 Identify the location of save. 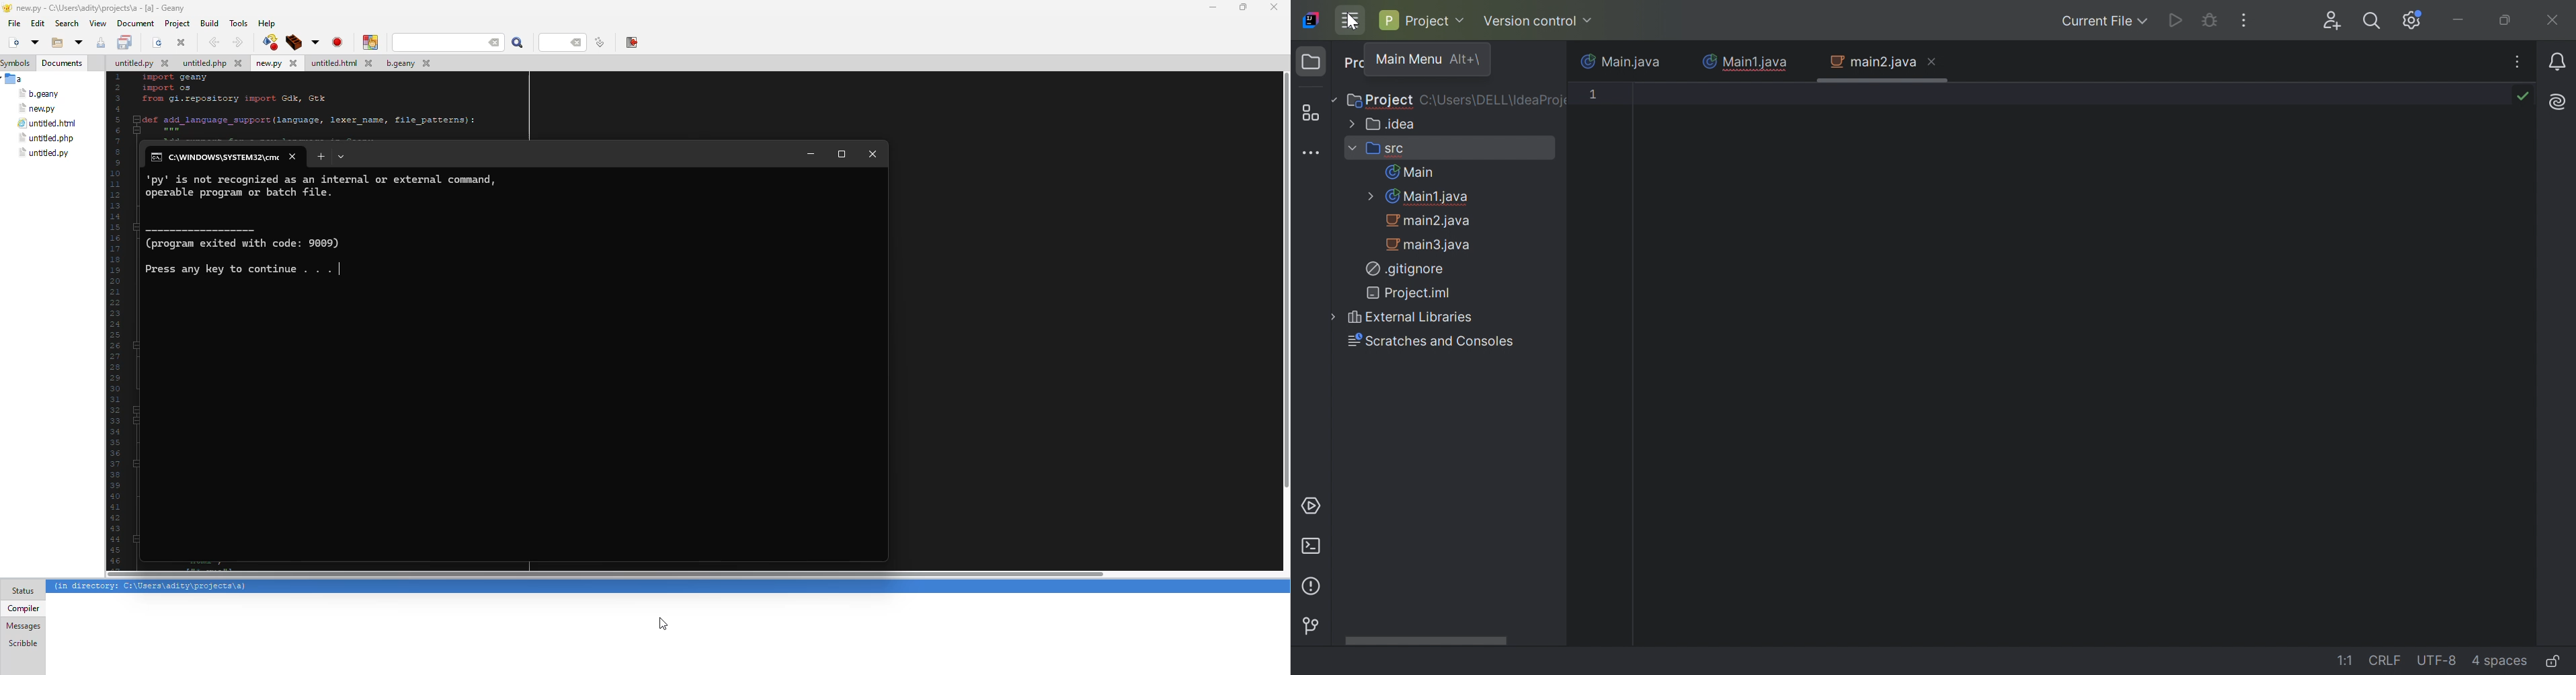
(101, 43).